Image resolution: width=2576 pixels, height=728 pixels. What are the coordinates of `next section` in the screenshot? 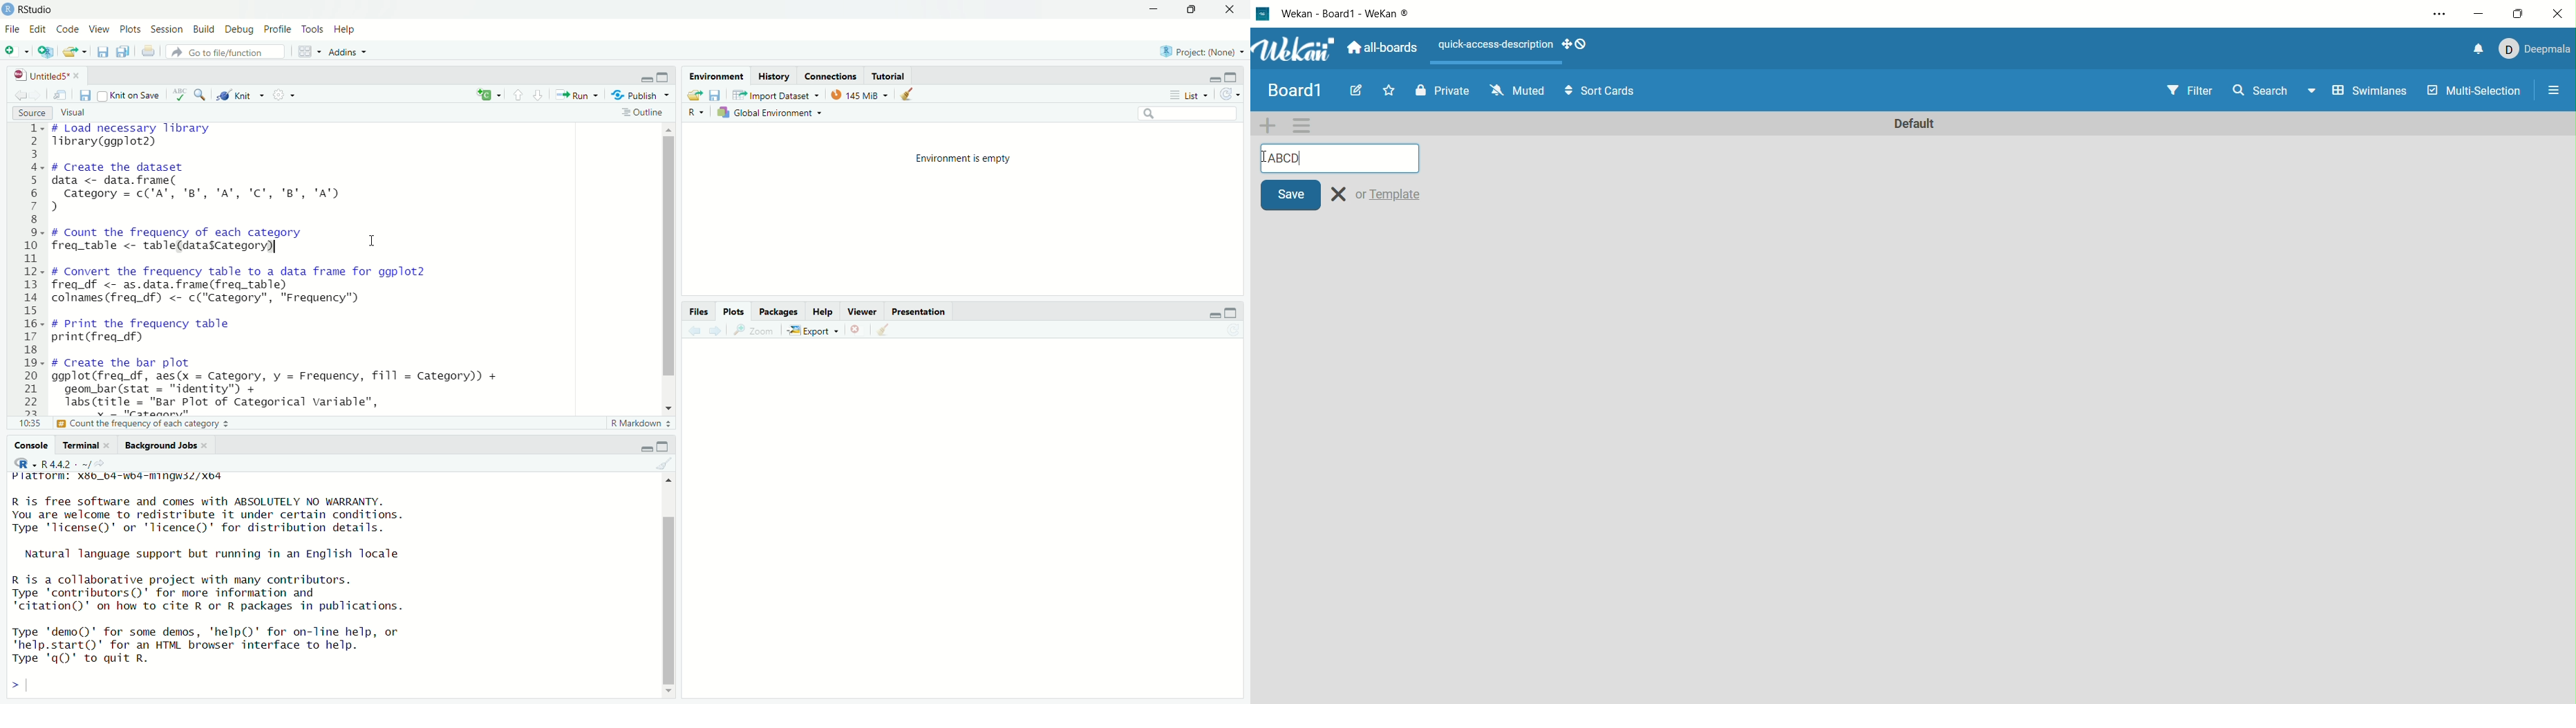 It's located at (540, 97).